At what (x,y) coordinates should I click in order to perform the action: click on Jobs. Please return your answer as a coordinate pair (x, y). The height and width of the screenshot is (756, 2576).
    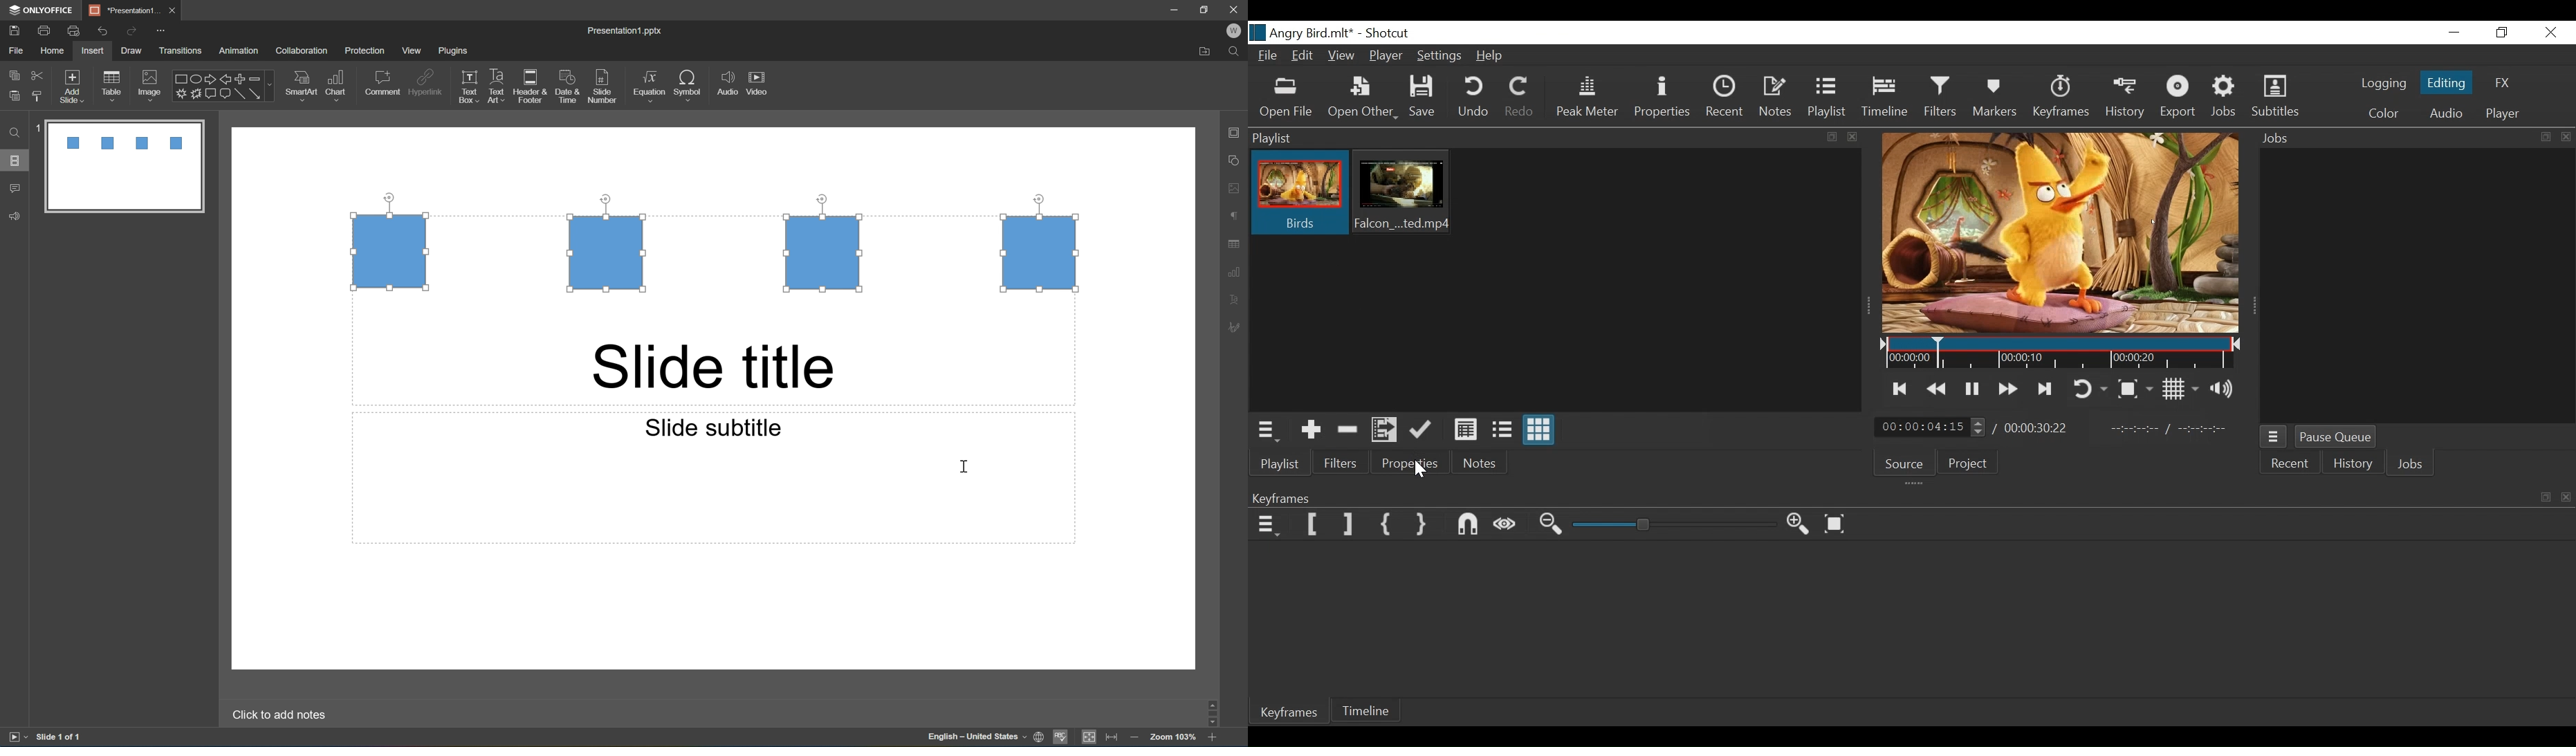
    Looking at the image, I should click on (2226, 98).